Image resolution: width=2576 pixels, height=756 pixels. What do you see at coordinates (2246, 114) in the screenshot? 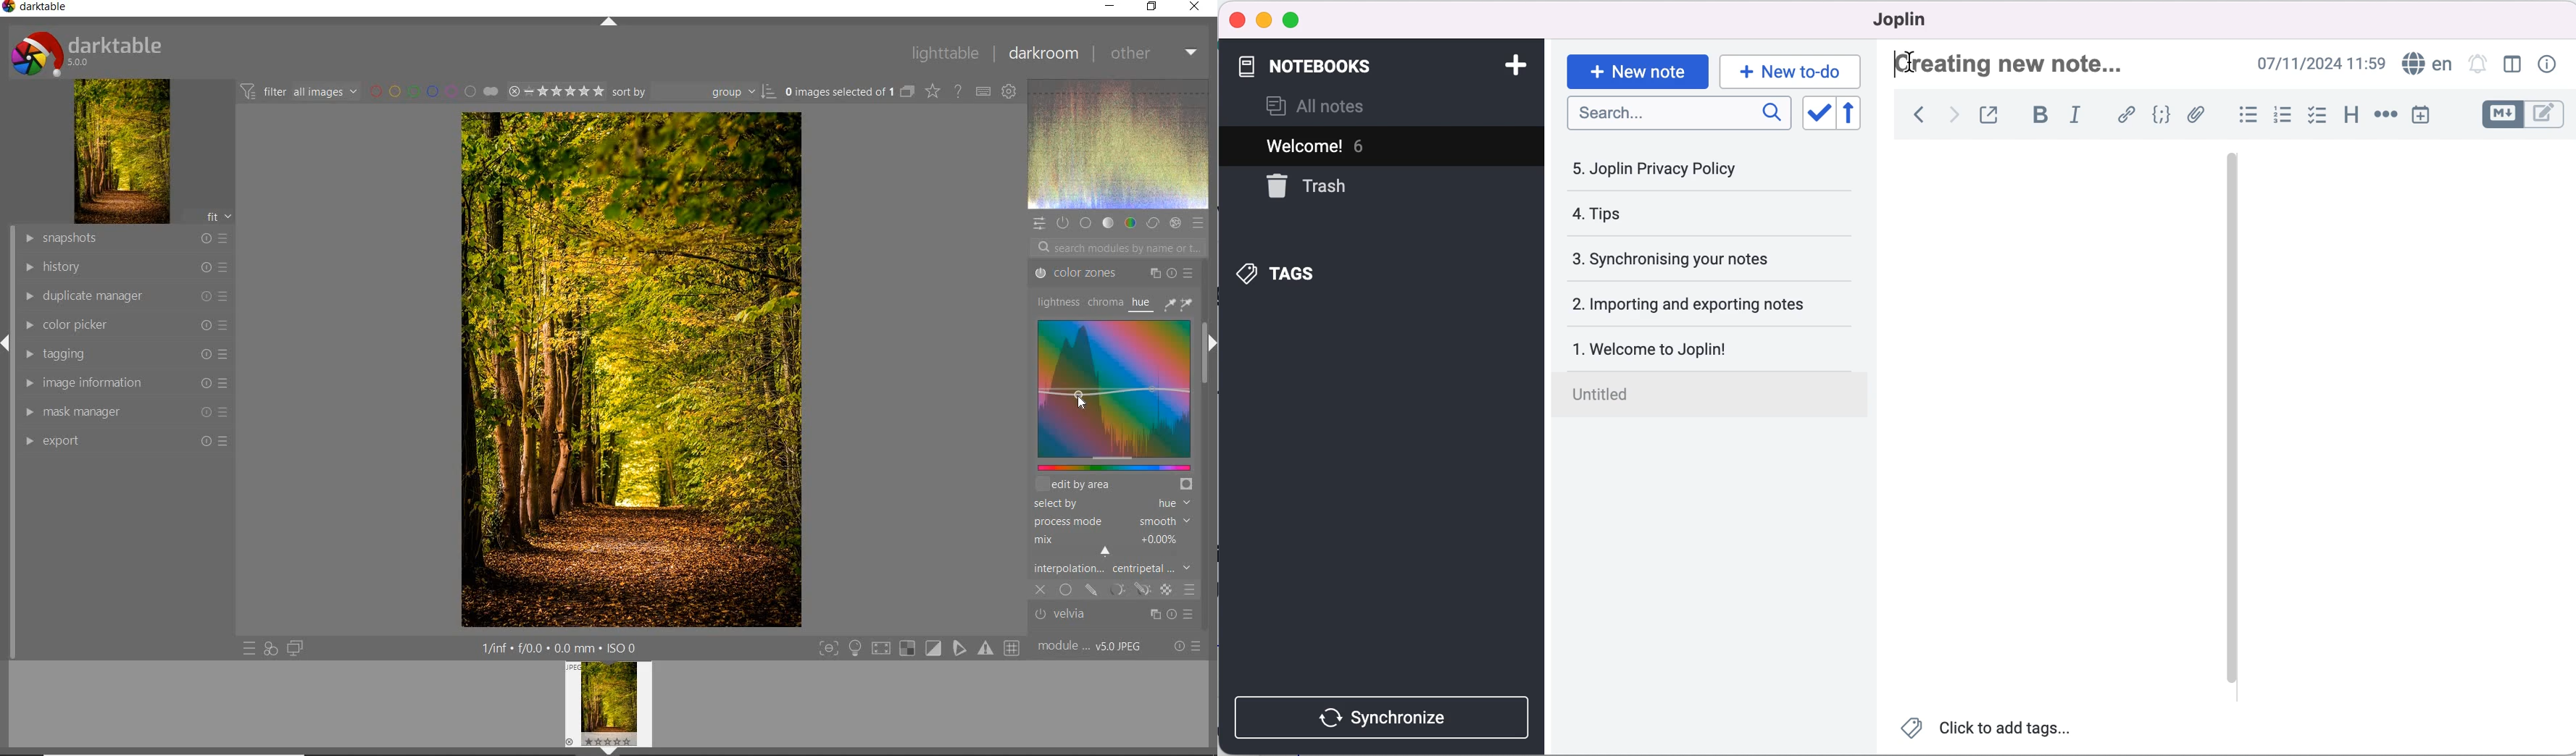
I see `bulleted list` at bounding box center [2246, 114].